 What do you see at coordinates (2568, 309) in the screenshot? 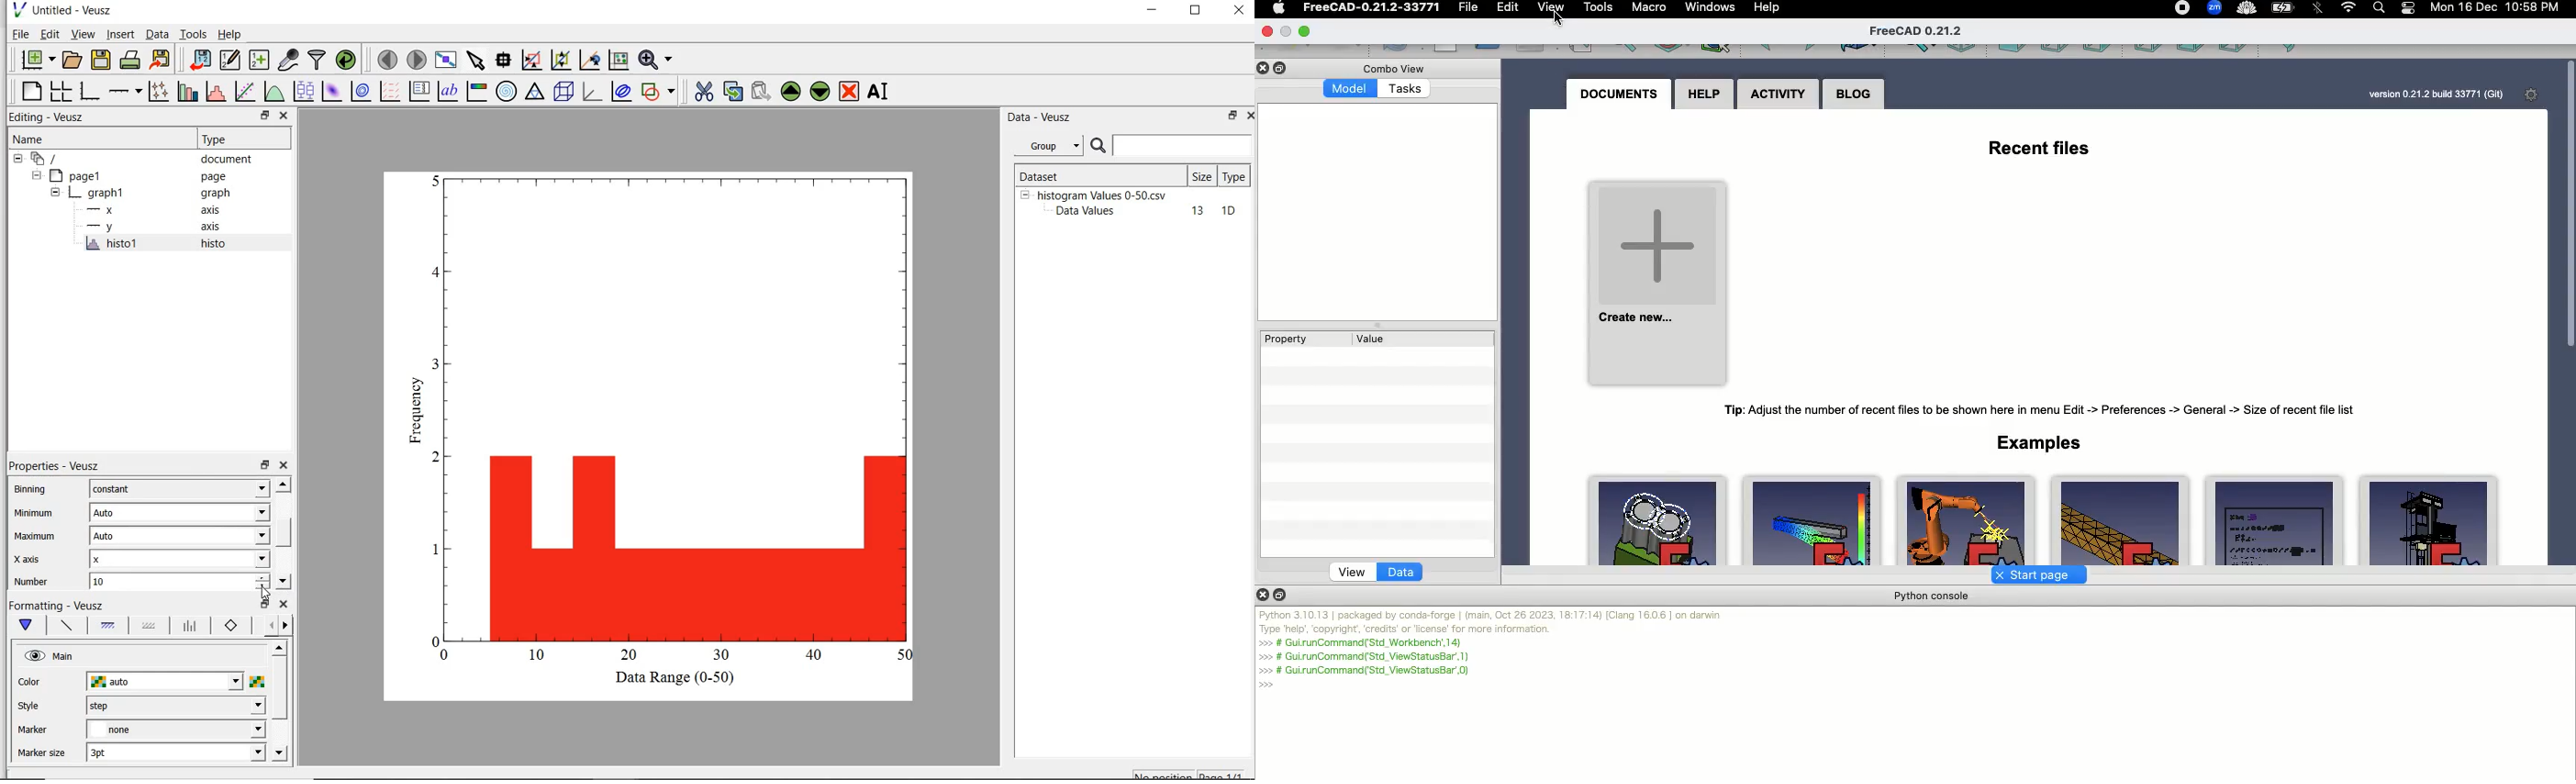
I see `Scroll` at bounding box center [2568, 309].